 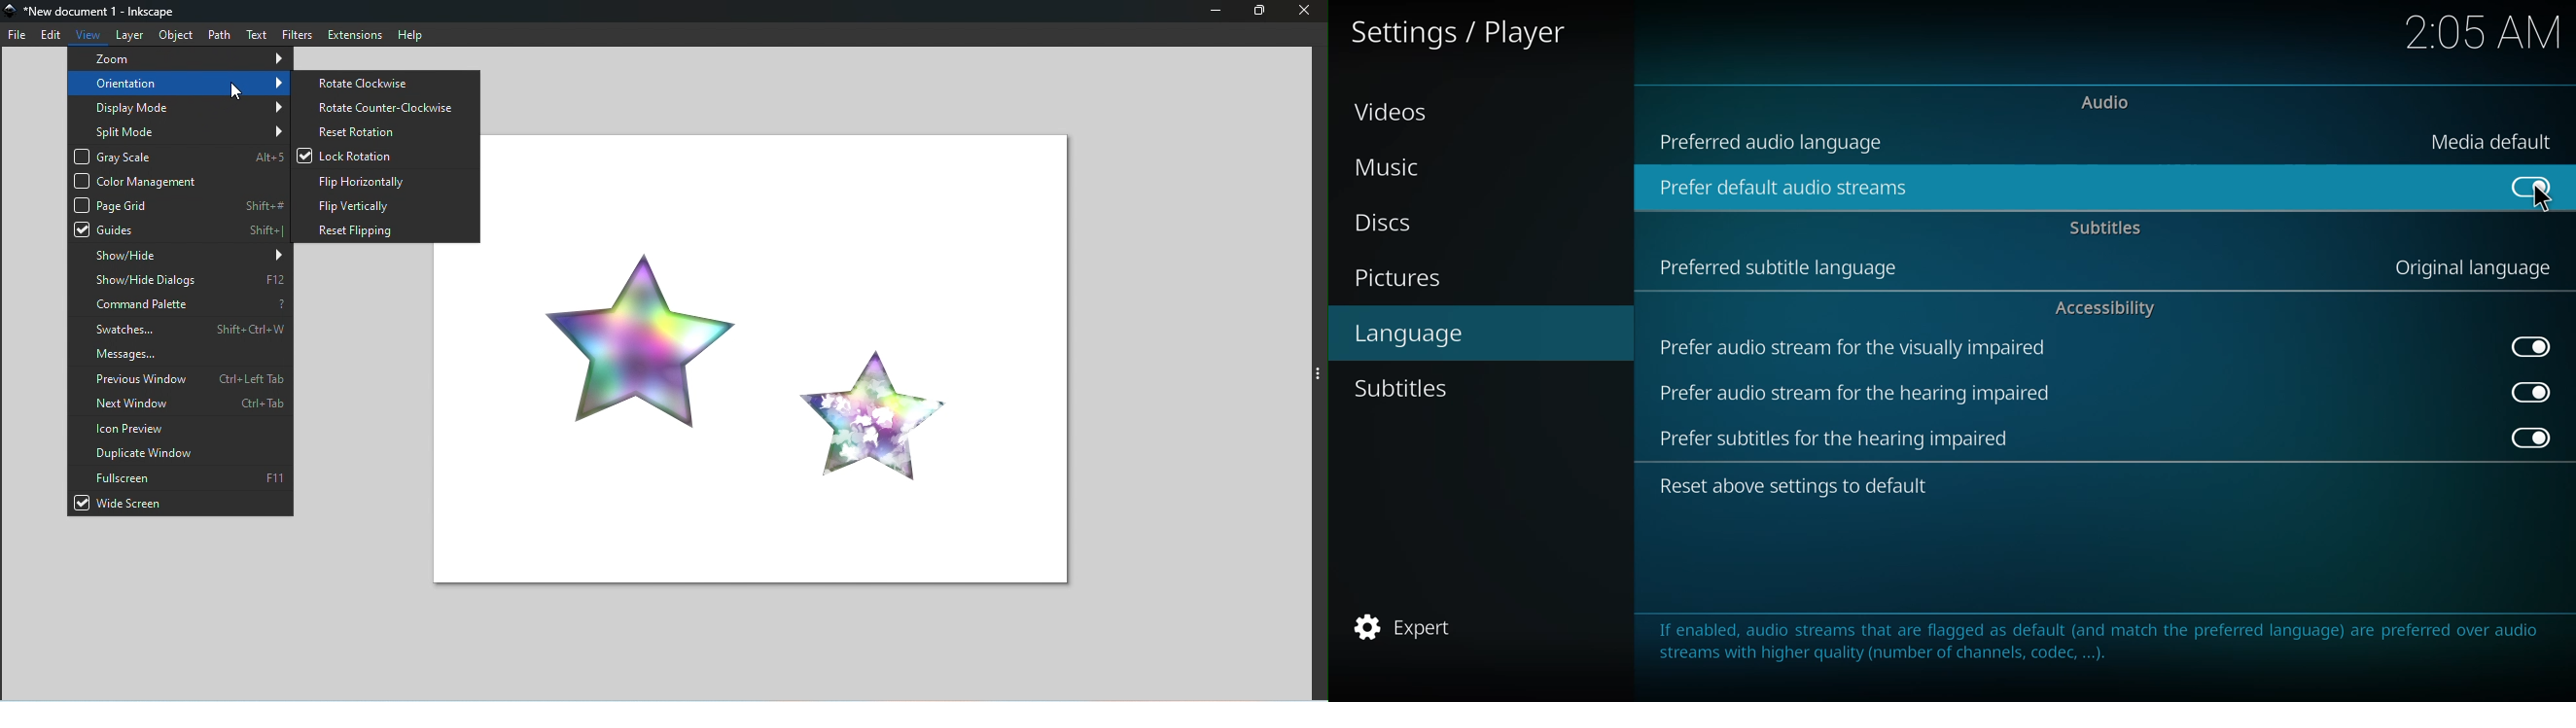 I want to click on info, so click(x=2108, y=645).